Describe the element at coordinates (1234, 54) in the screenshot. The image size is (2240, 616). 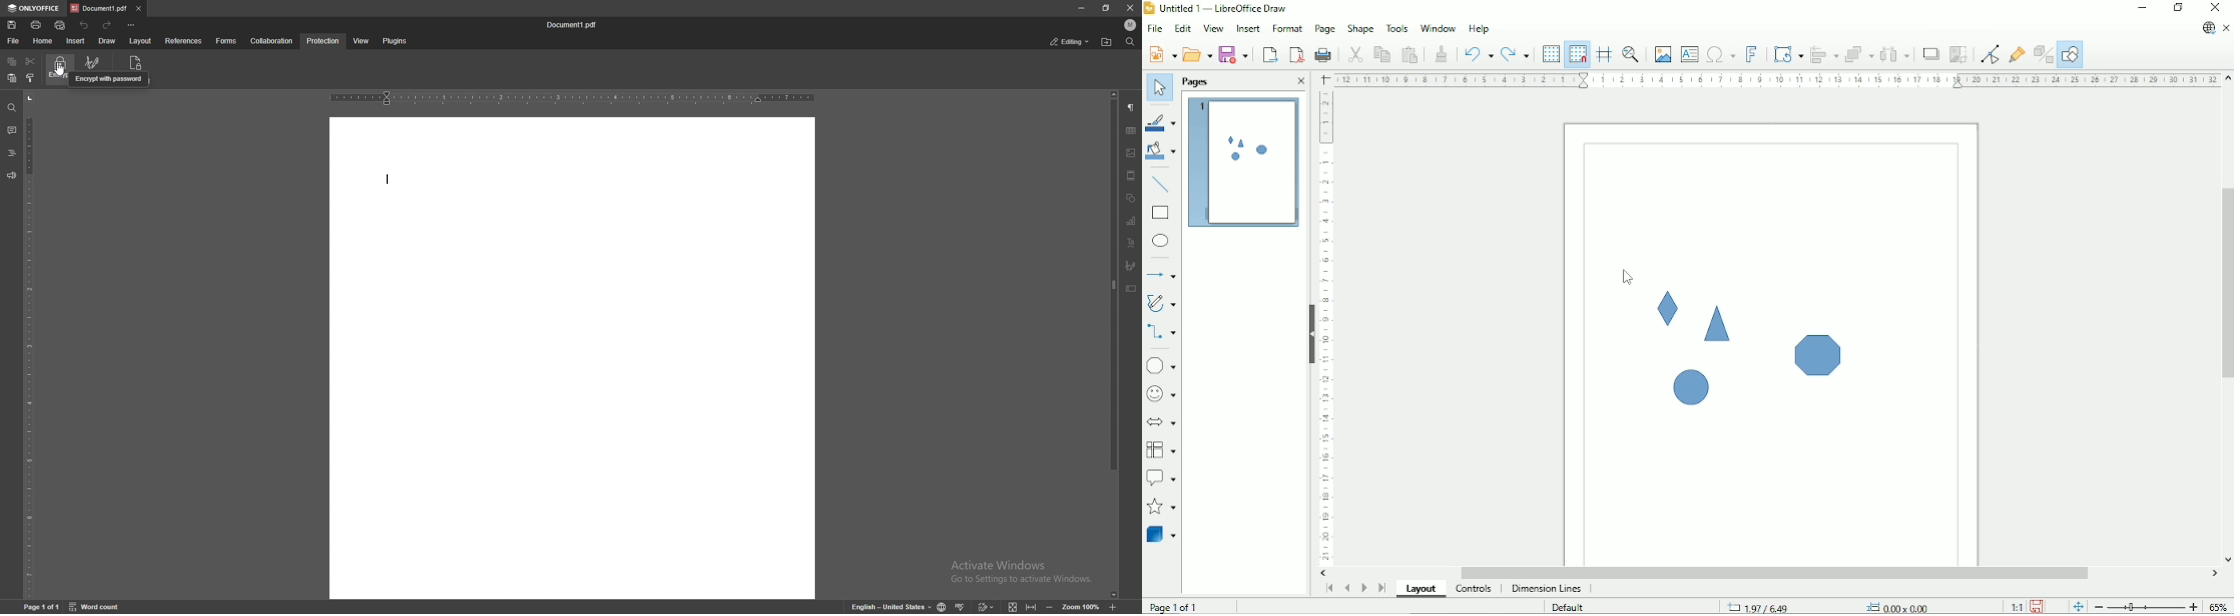
I see `Save` at that location.